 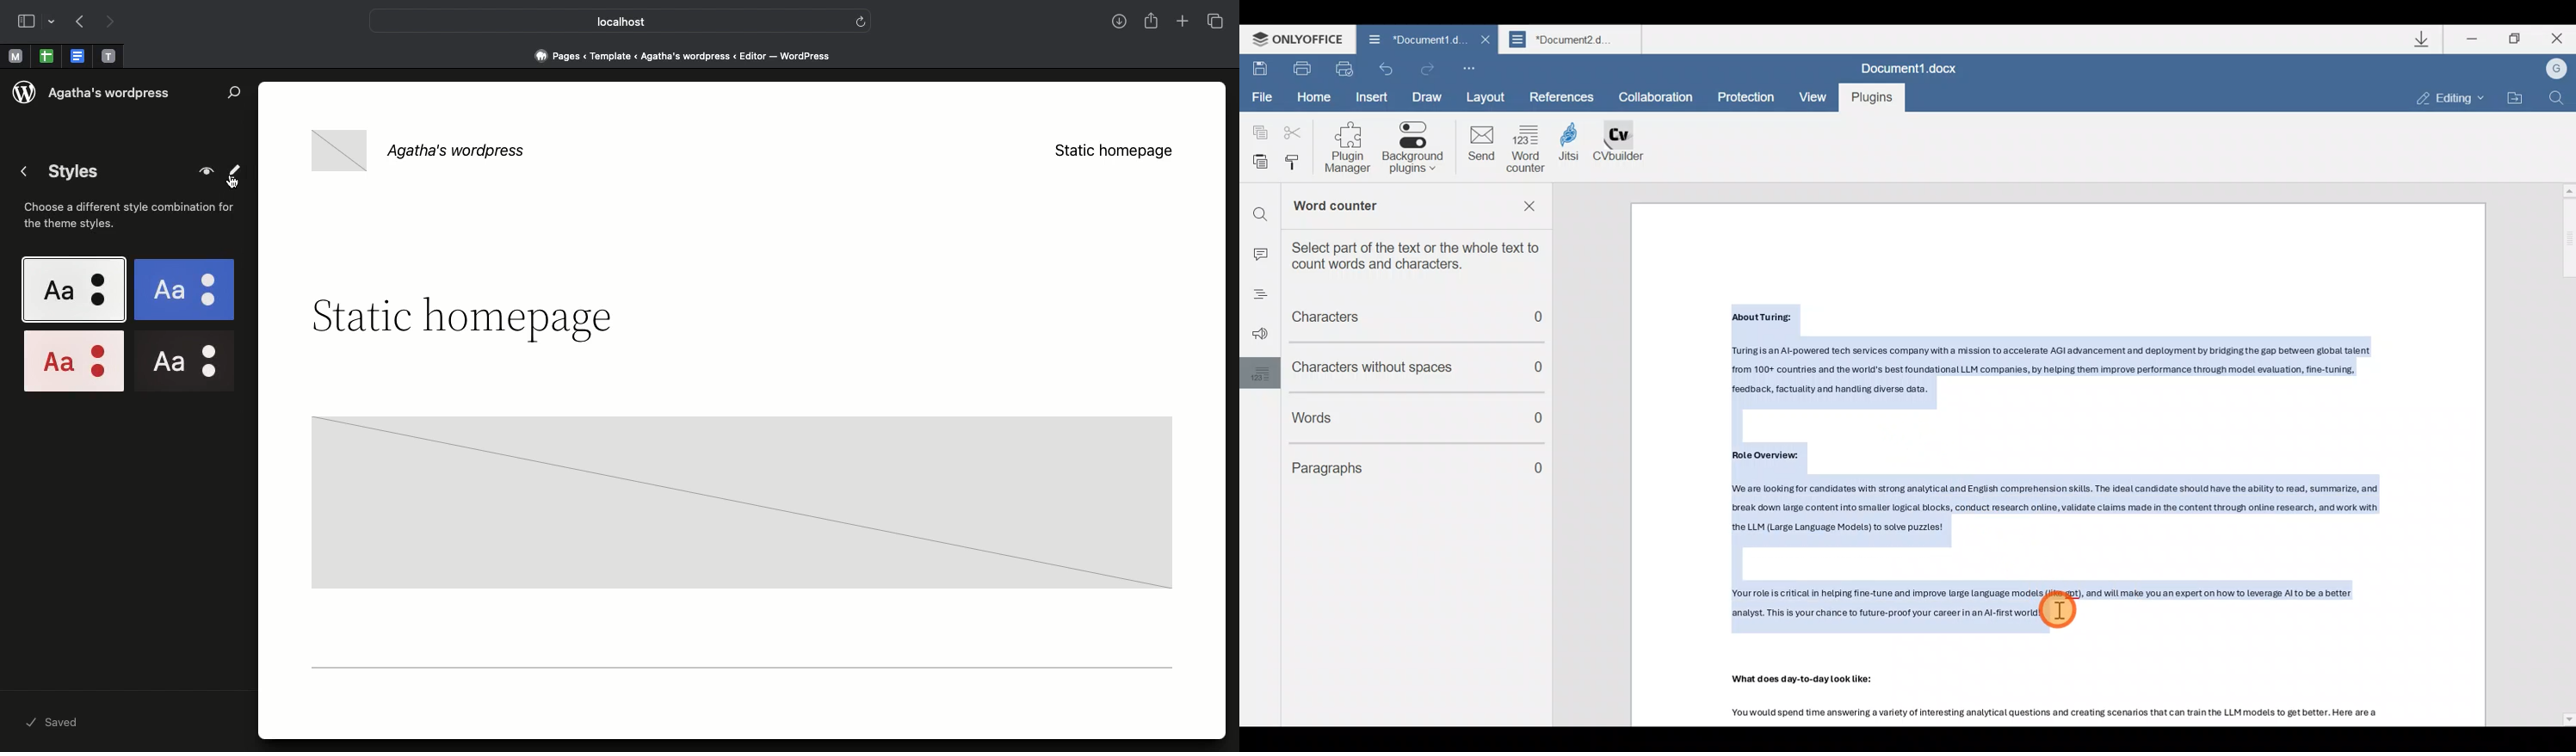 I want to click on Downloads, so click(x=2423, y=39).